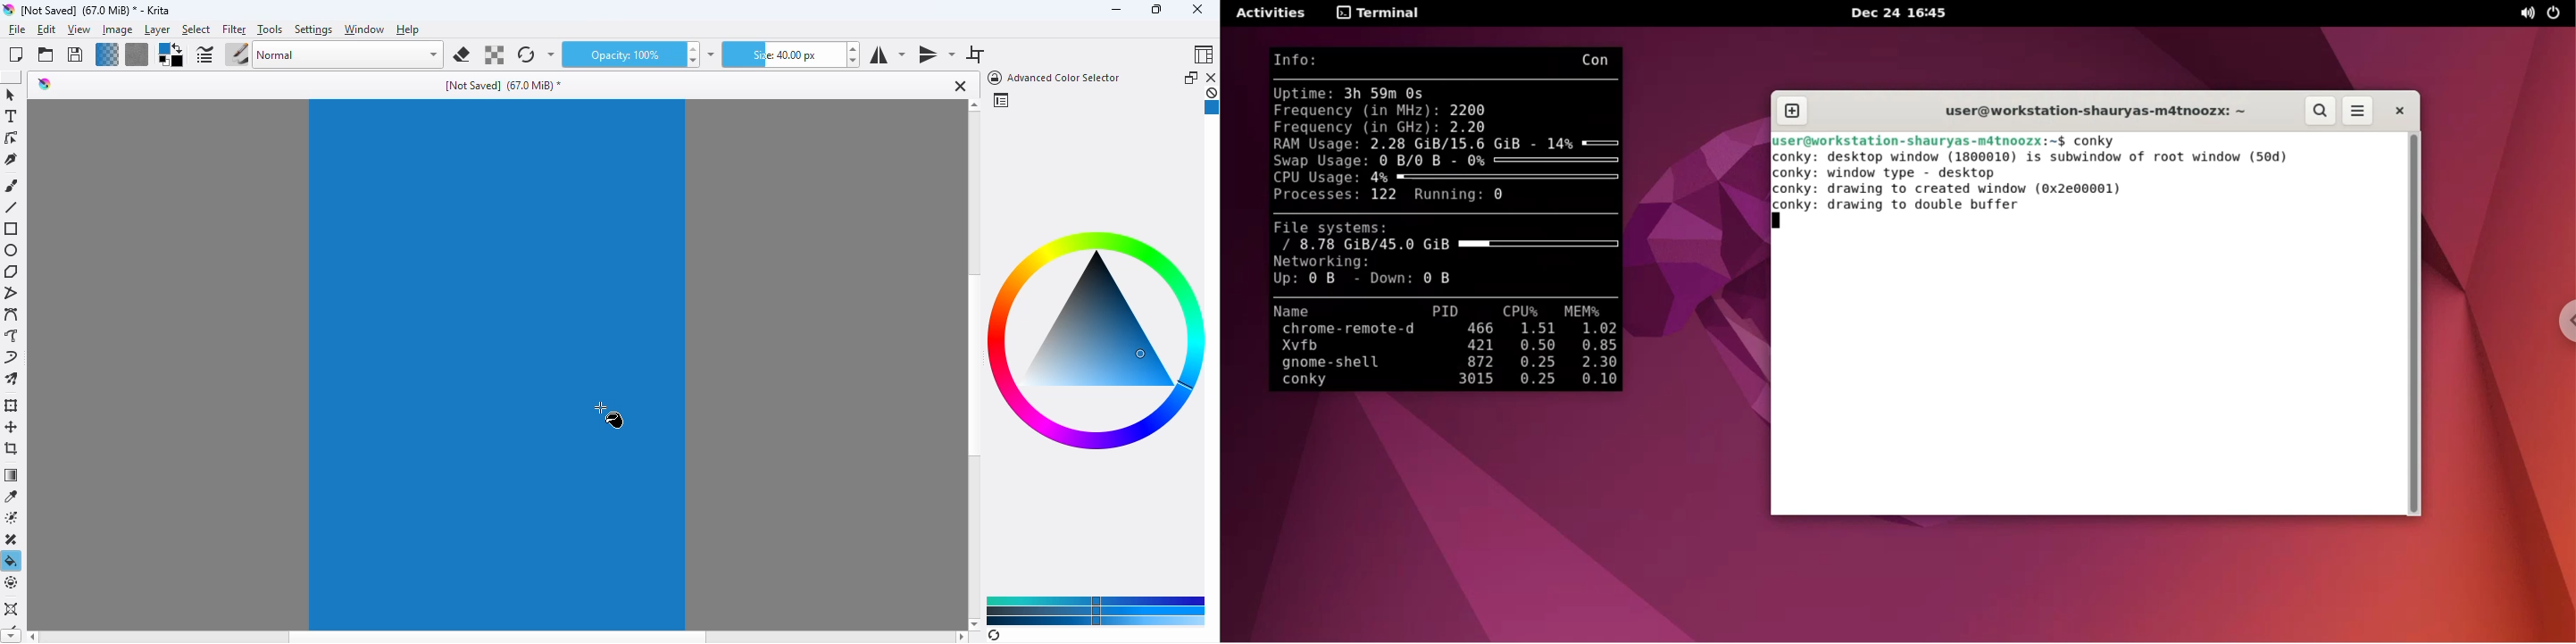 The height and width of the screenshot is (644, 2576). Describe the element at coordinates (75, 54) in the screenshot. I see `save` at that location.